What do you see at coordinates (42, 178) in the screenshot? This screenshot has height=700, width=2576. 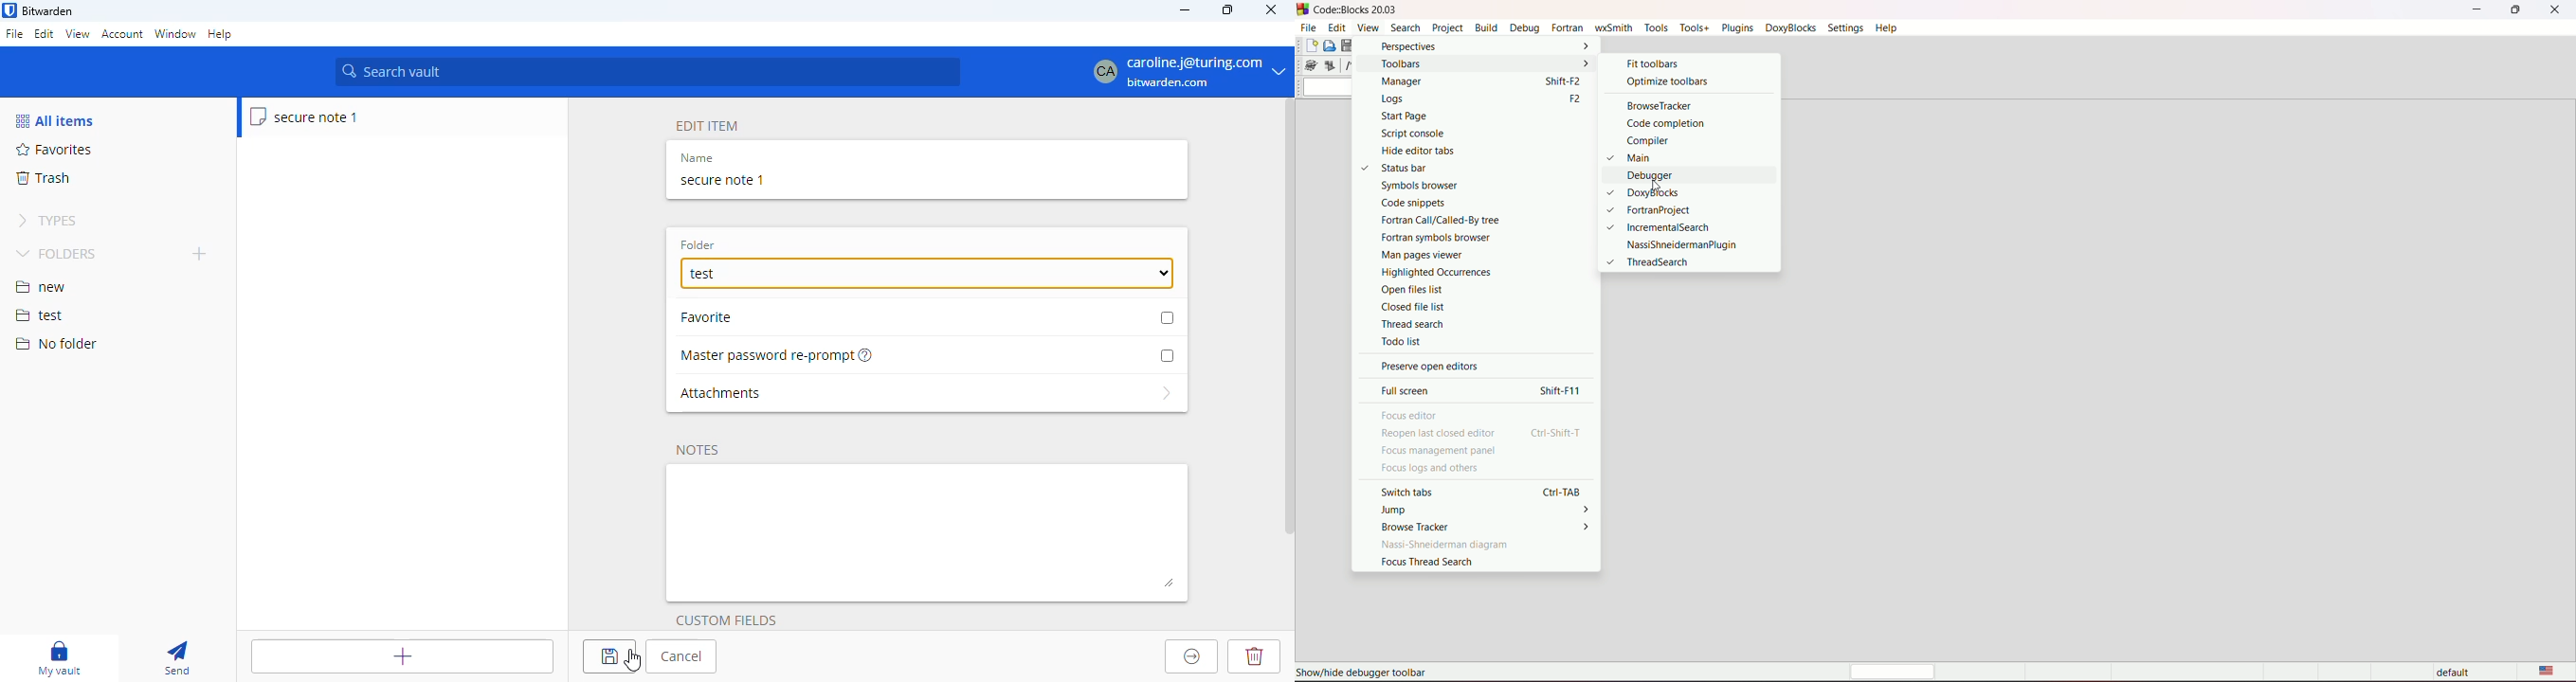 I see `trash` at bounding box center [42, 178].